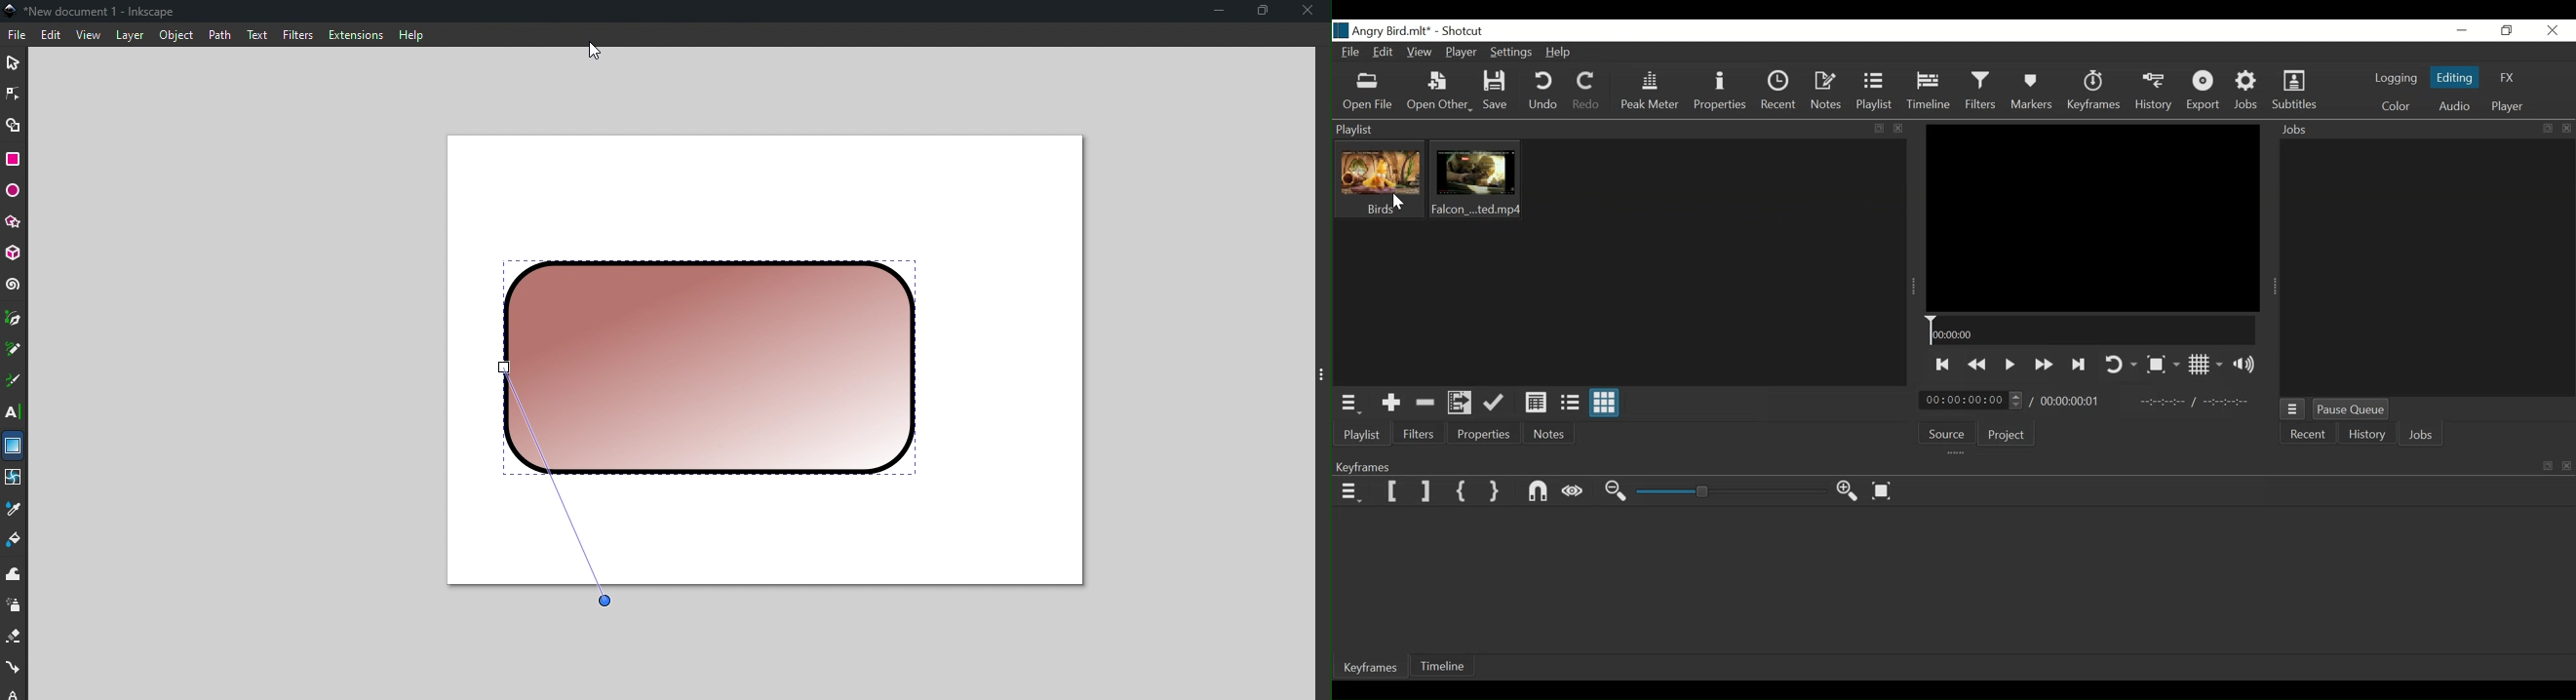  What do you see at coordinates (1780, 91) in the screenshot?
I see `Recent` at bounding box center [1780, 91].